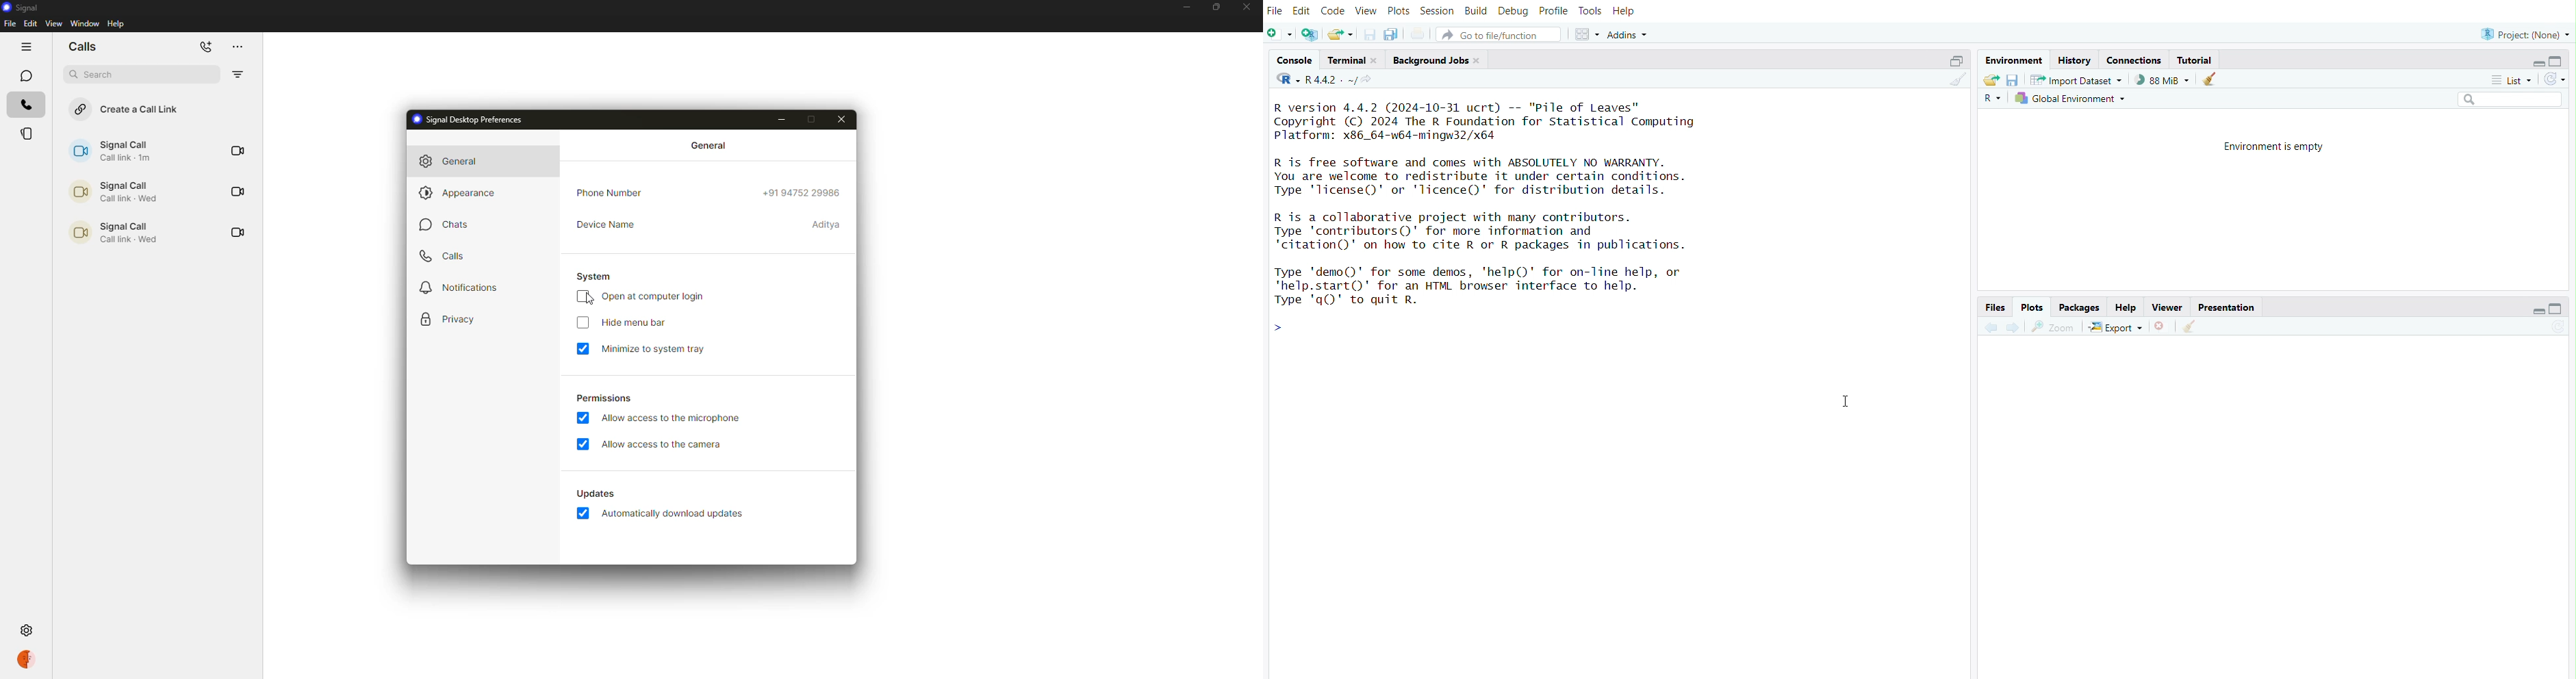  I want to click on minimize, so click(2534, 309).